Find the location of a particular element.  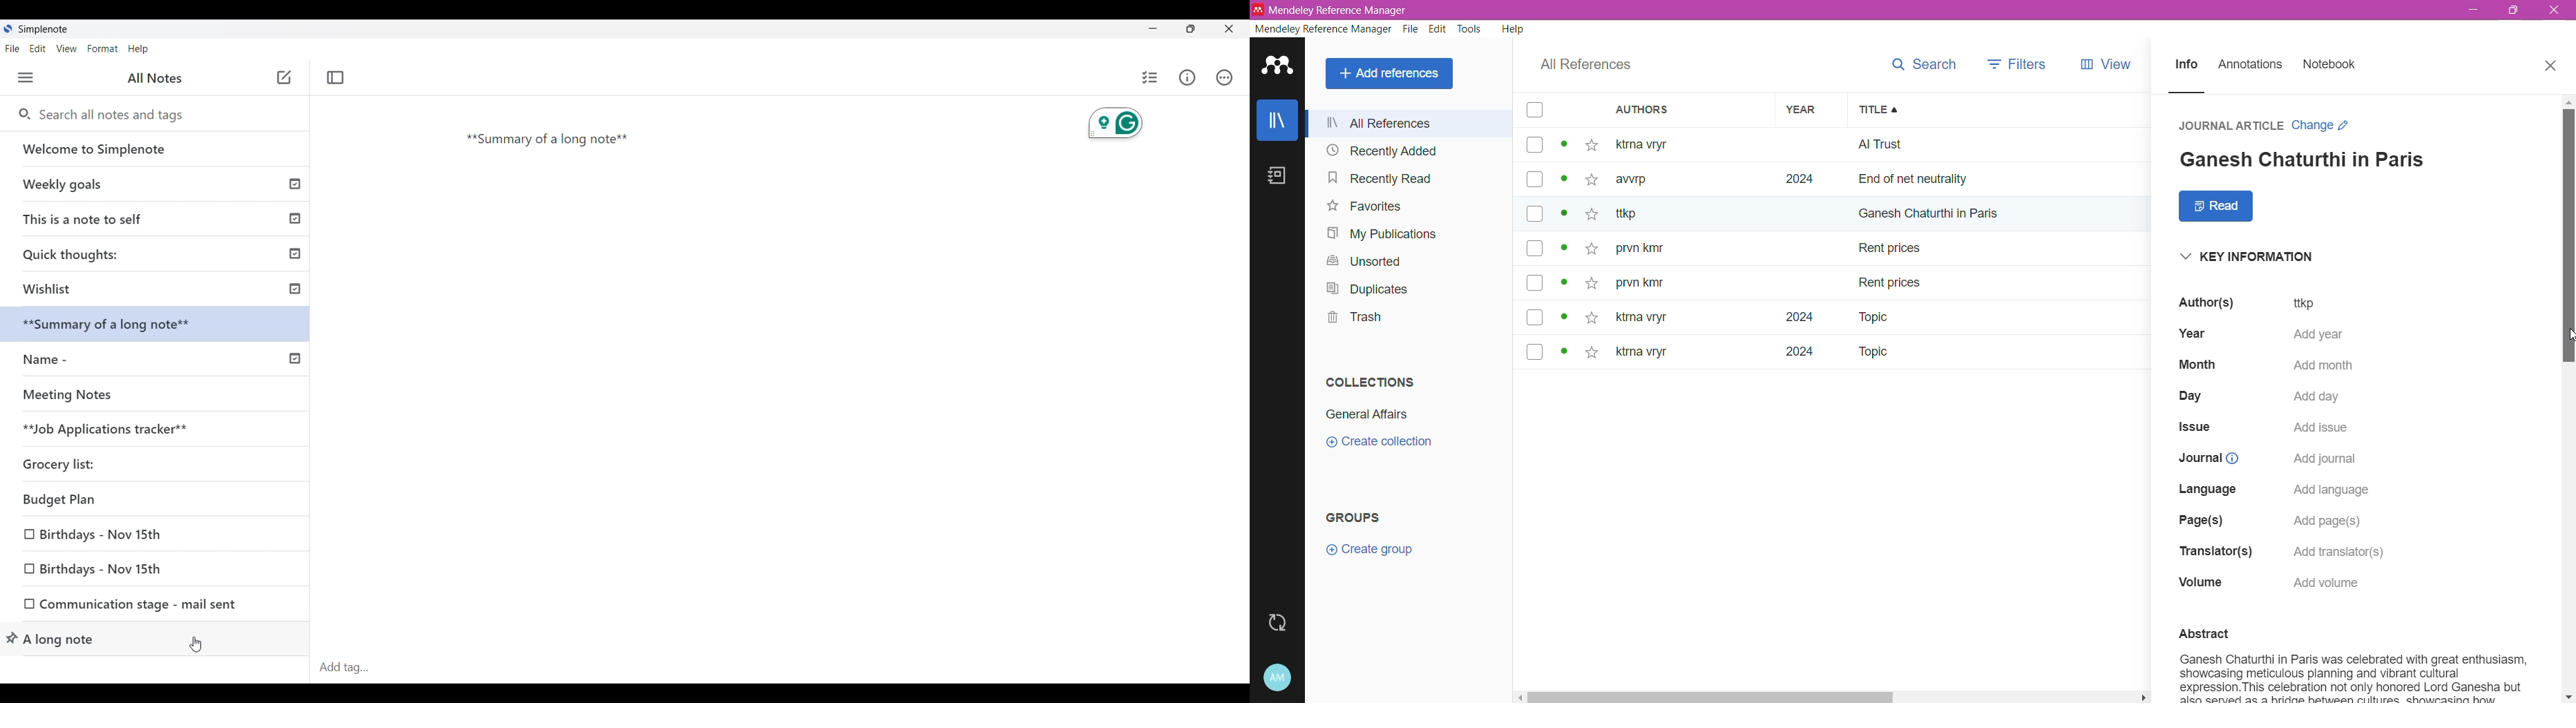

Trash is located at coordinates (1352, 319).